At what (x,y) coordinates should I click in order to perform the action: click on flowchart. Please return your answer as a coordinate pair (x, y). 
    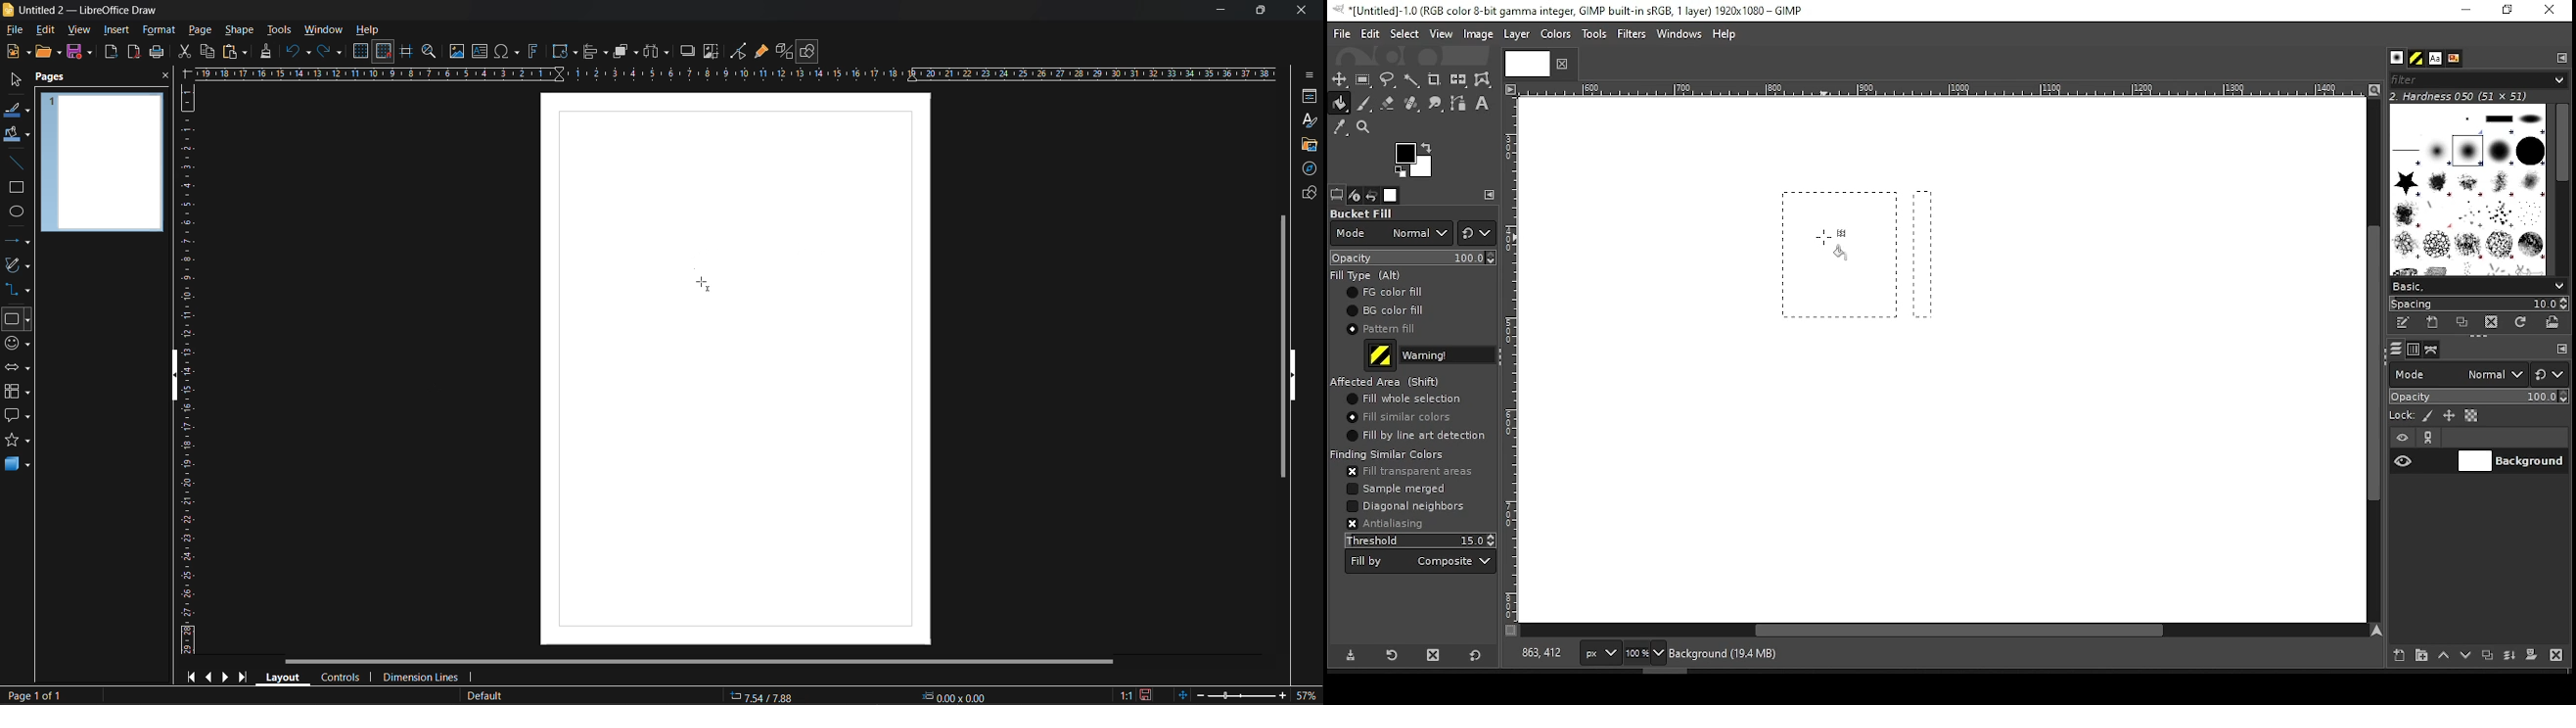
    Looking at the image, I should click on (17, 392).